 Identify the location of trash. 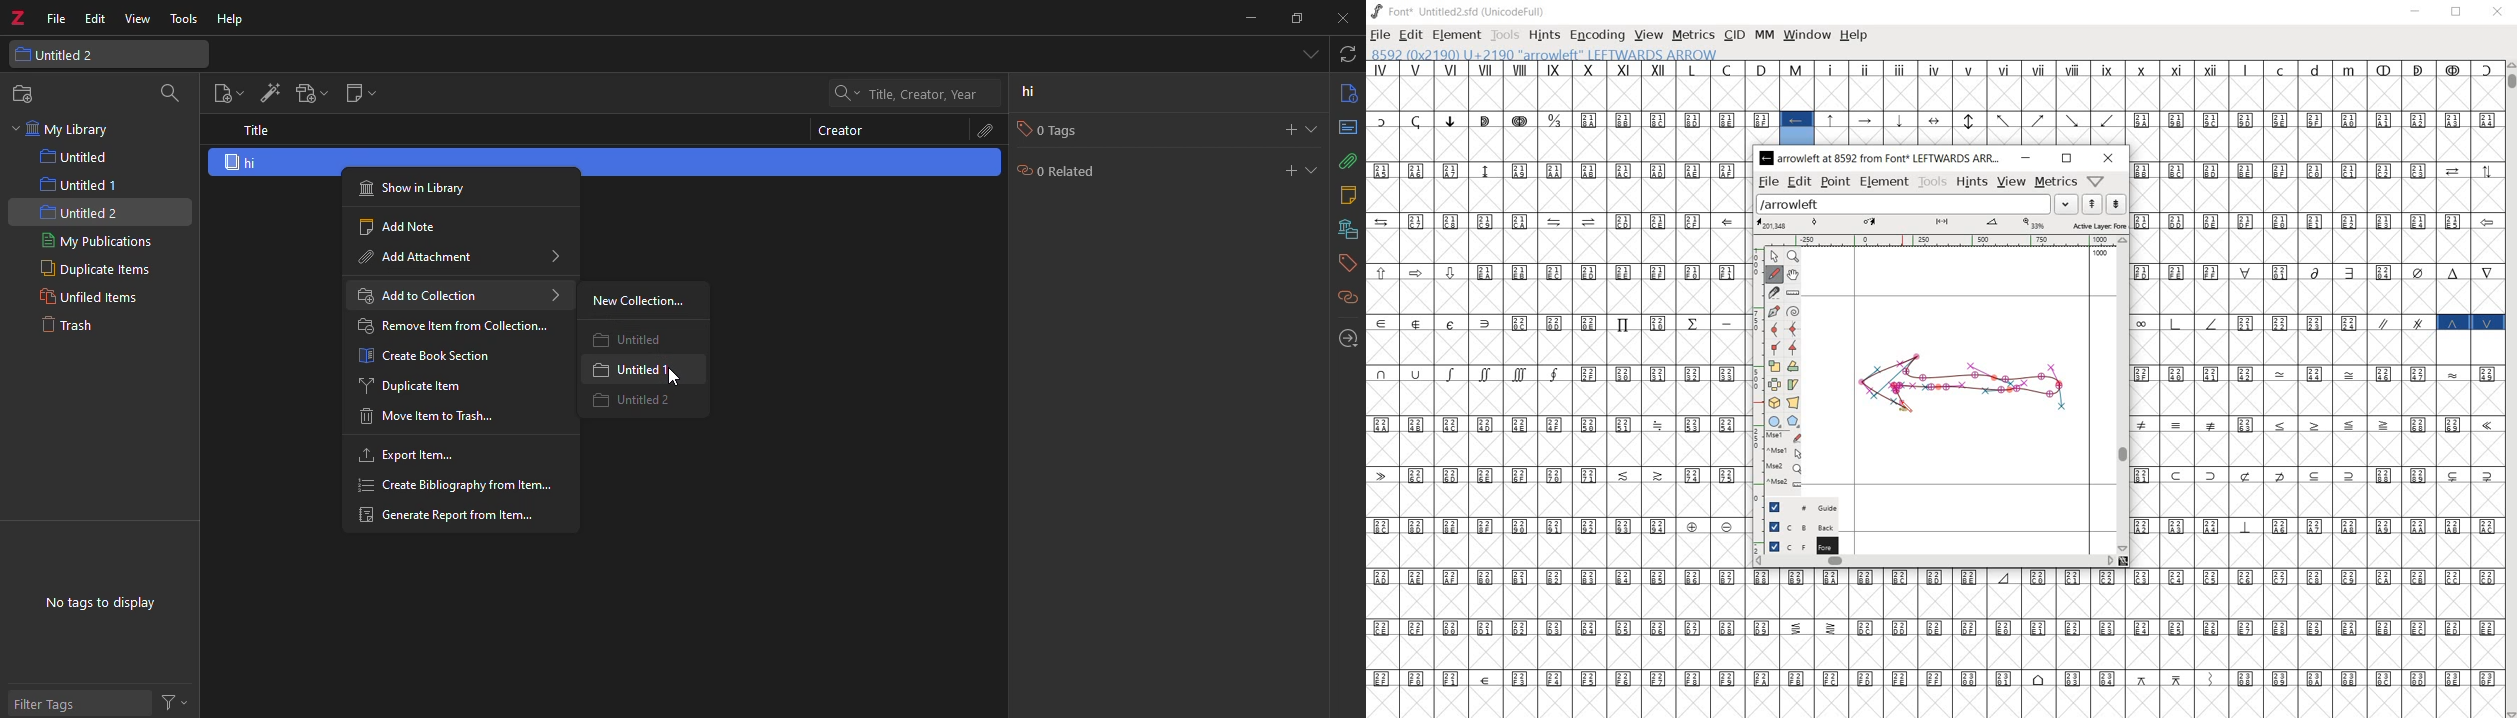
(74, 326).